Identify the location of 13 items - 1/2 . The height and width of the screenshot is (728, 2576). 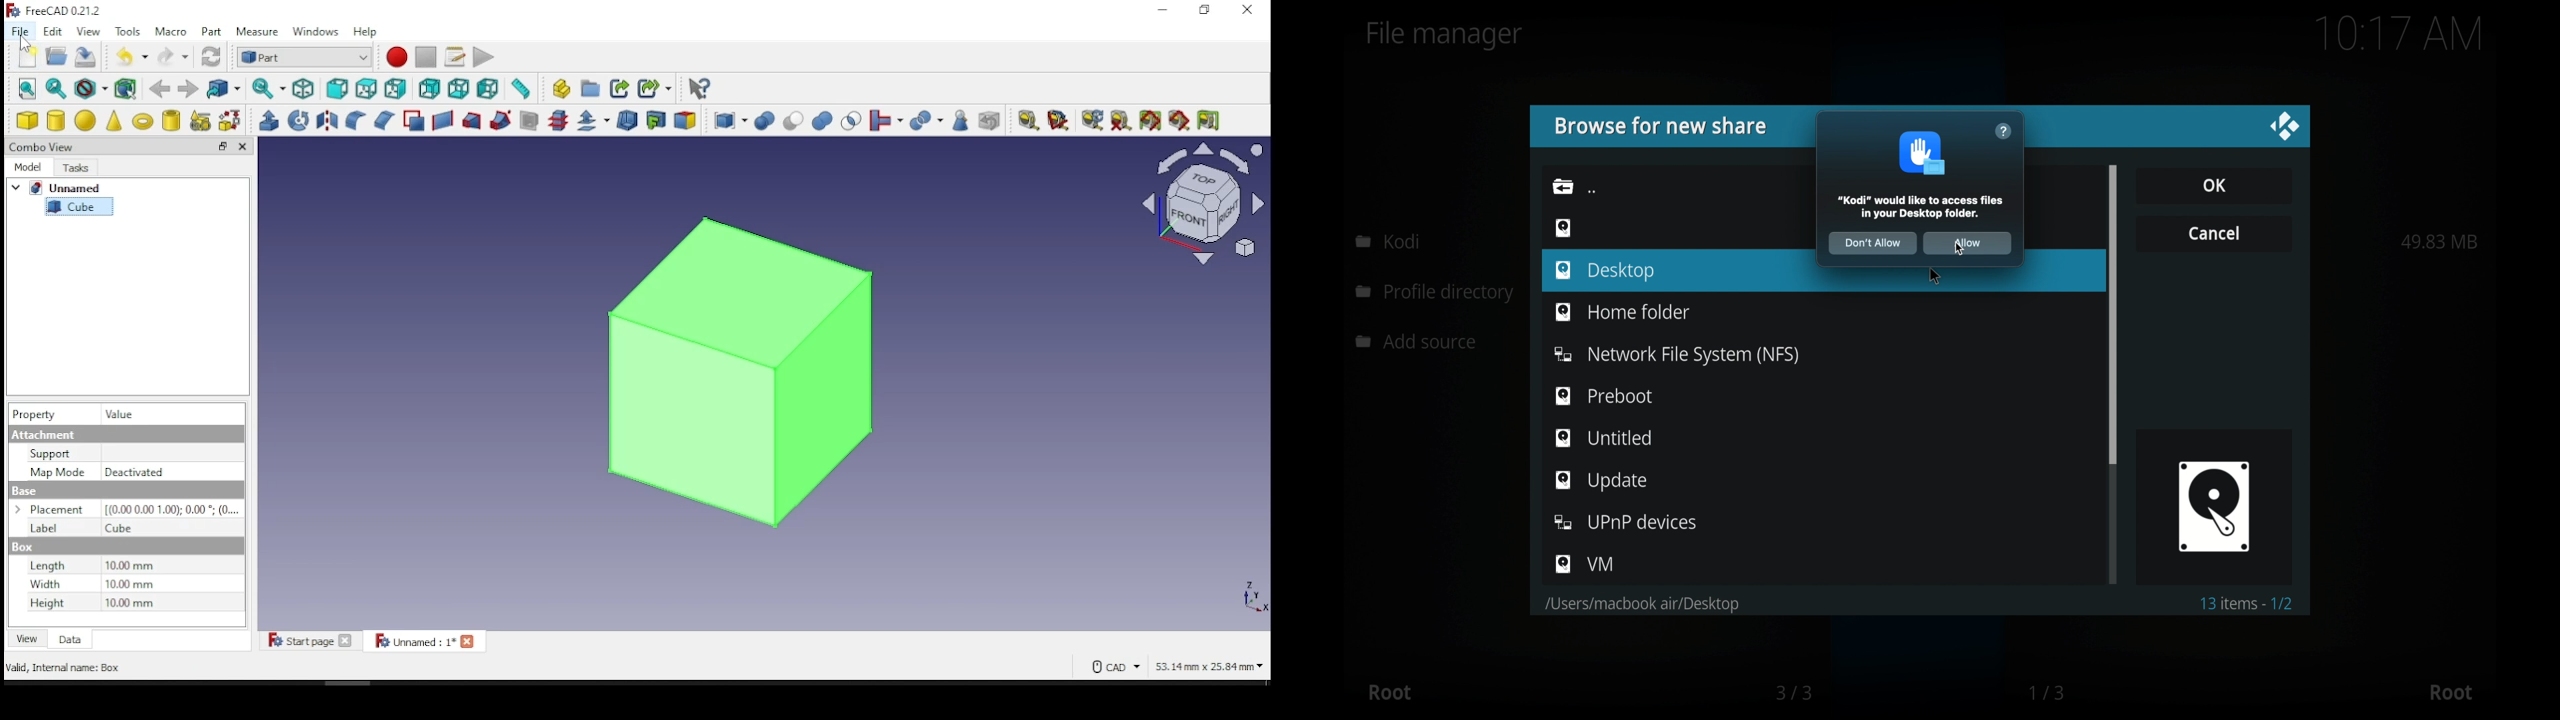
(2248, 603).